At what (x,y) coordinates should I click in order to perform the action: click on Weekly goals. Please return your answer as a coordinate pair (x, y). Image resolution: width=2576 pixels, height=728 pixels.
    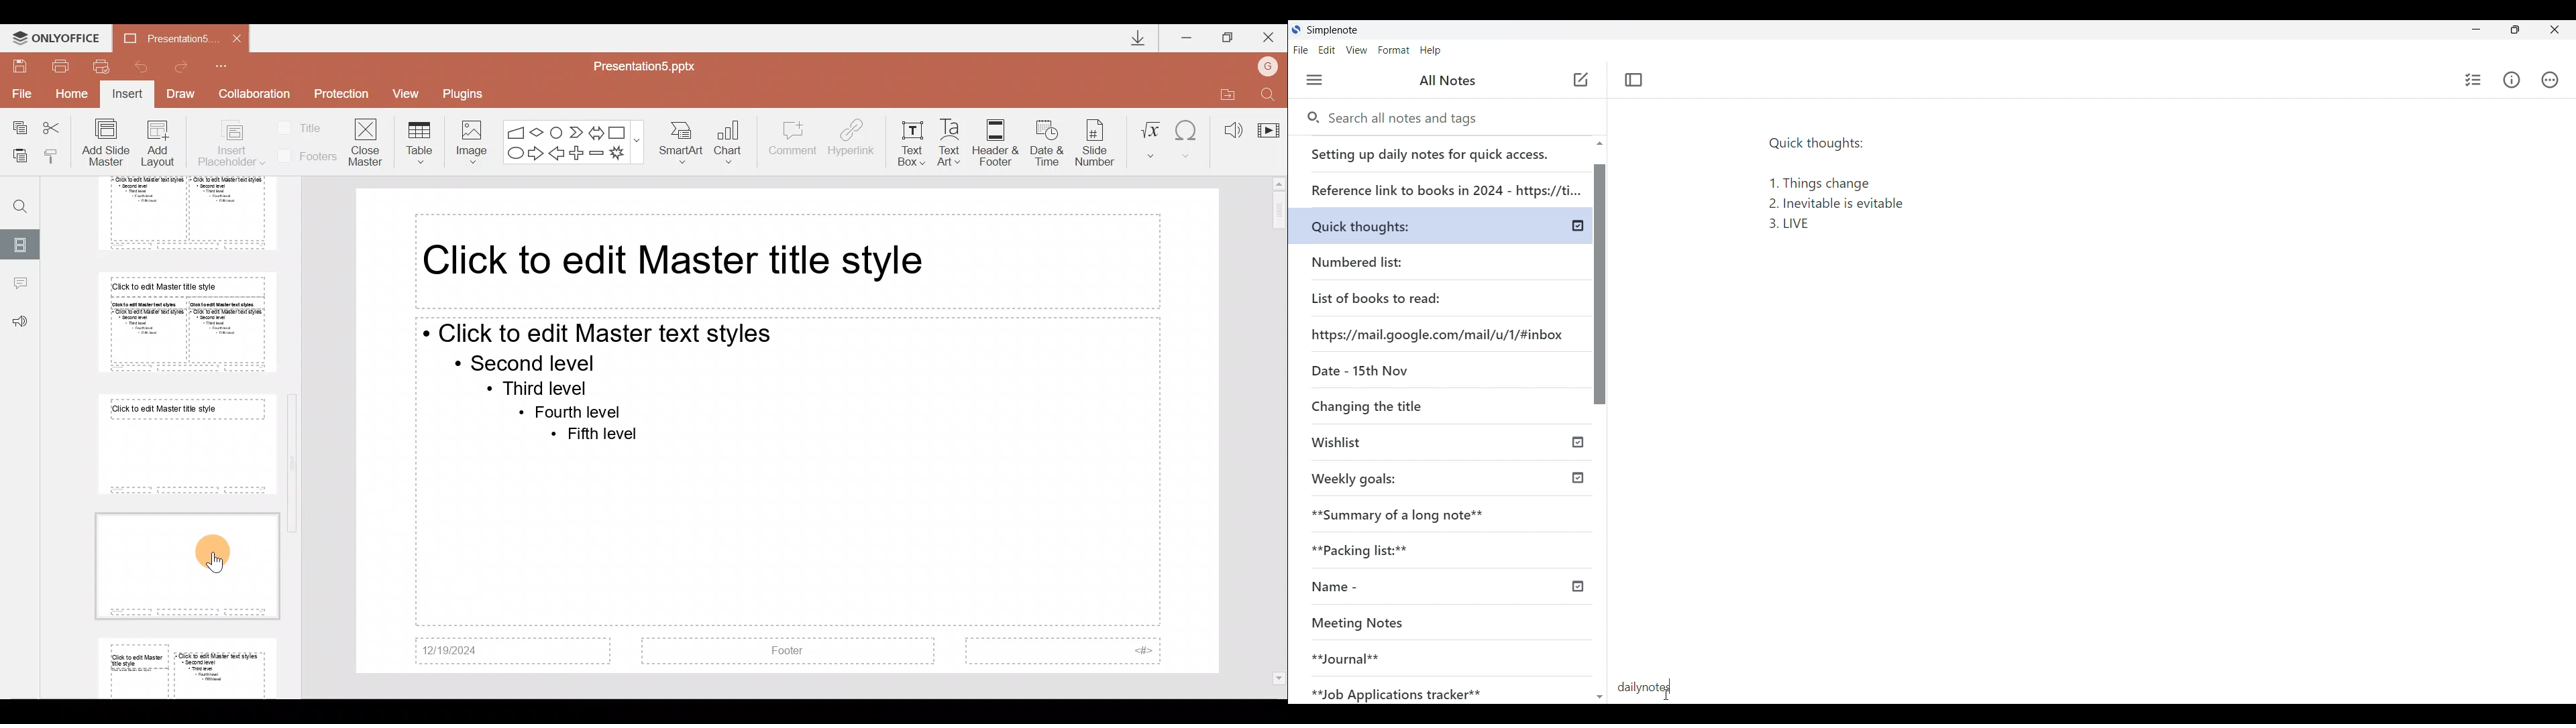
    Looking at the image, I should click on (1354, 477).